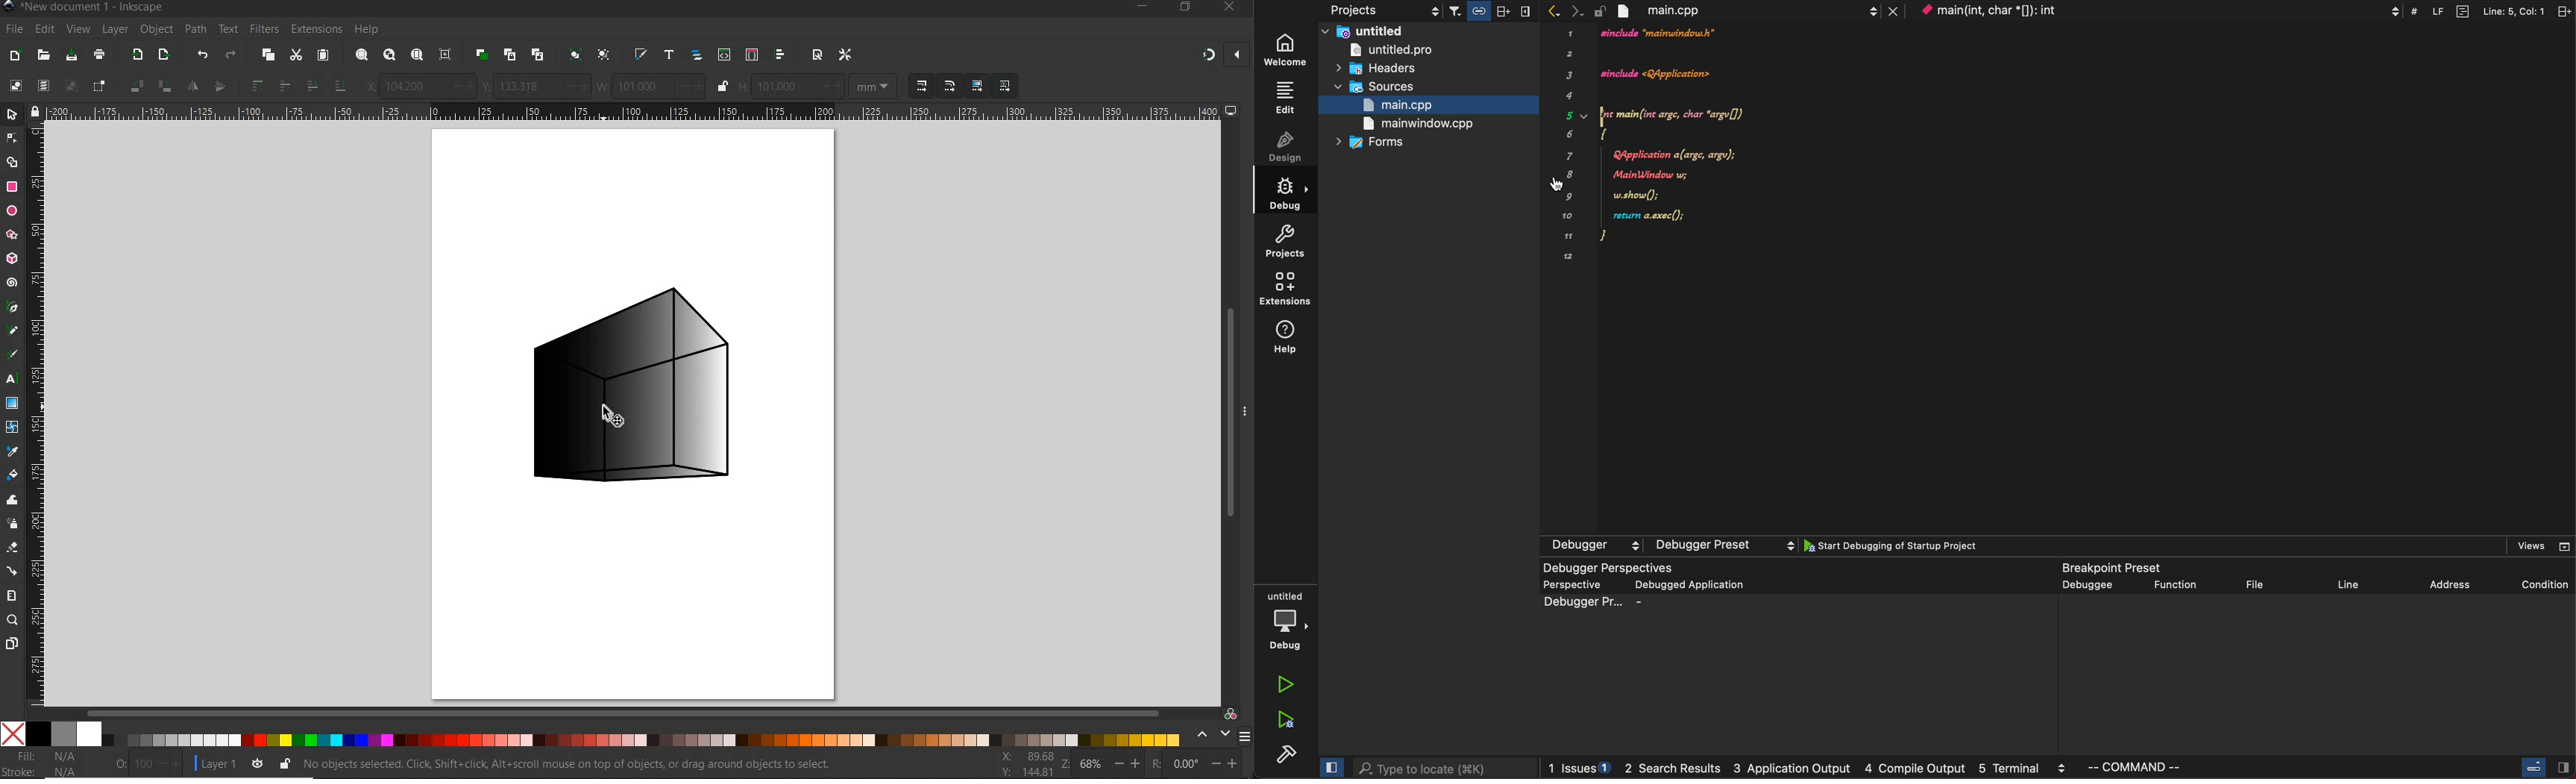  What do you see at coordinates (45, 30) in the screenshot?
I see `EDIT` at bounding box center [45, 30].